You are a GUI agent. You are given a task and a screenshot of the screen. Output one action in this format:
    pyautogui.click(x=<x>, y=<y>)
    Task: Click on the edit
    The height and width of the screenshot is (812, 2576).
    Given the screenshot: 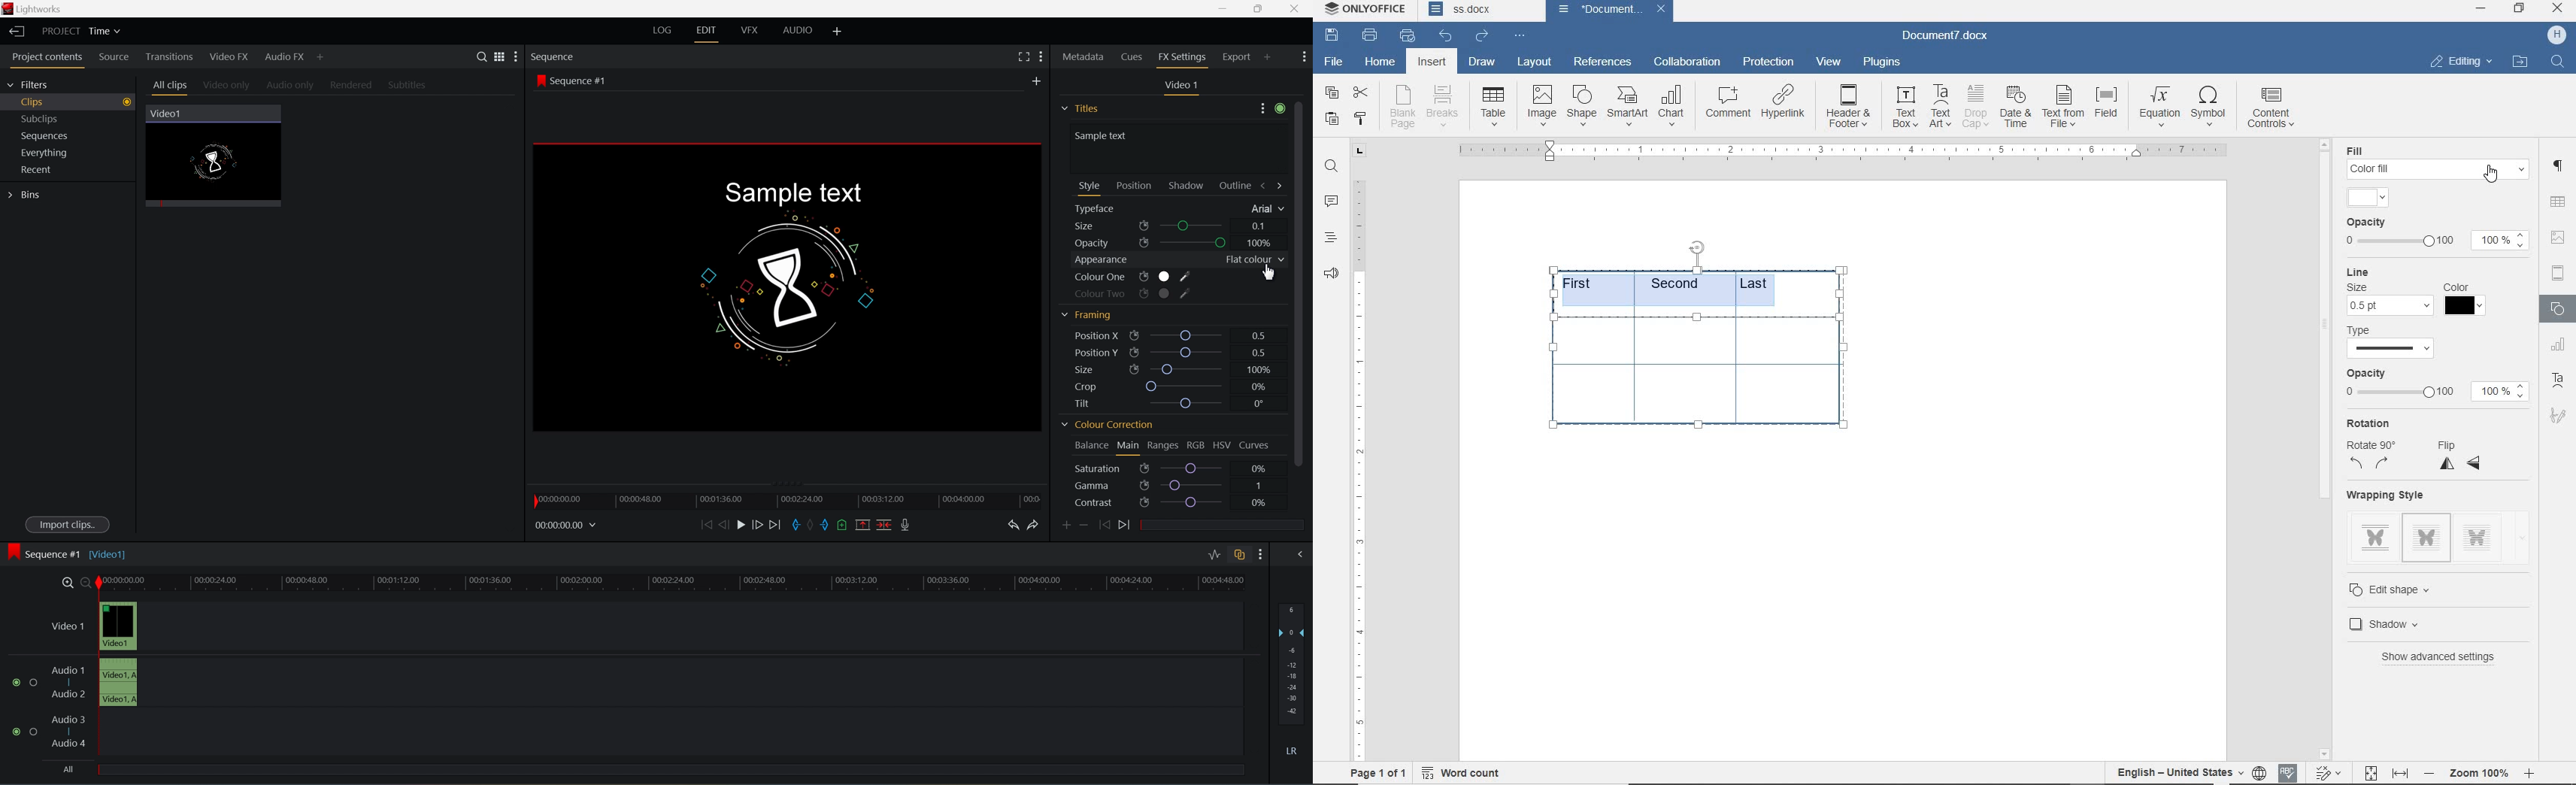 What is the action you would take?
    pyautogui.click(x=706, y=30)
    